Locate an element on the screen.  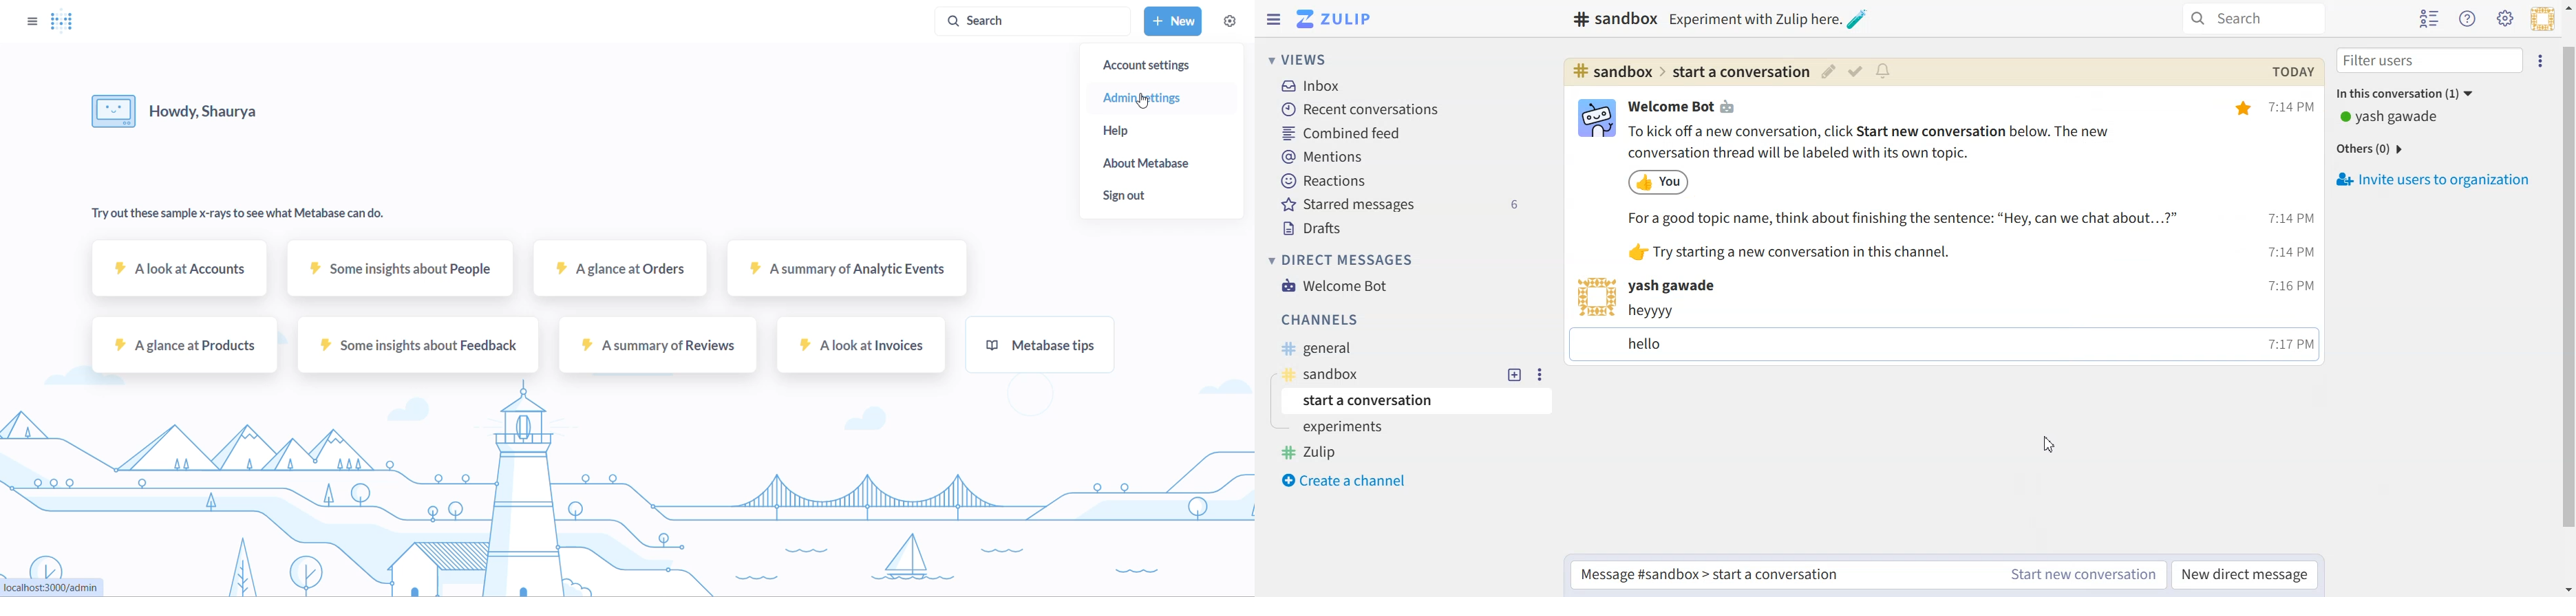
Text is located at coordinates (1896, 142).